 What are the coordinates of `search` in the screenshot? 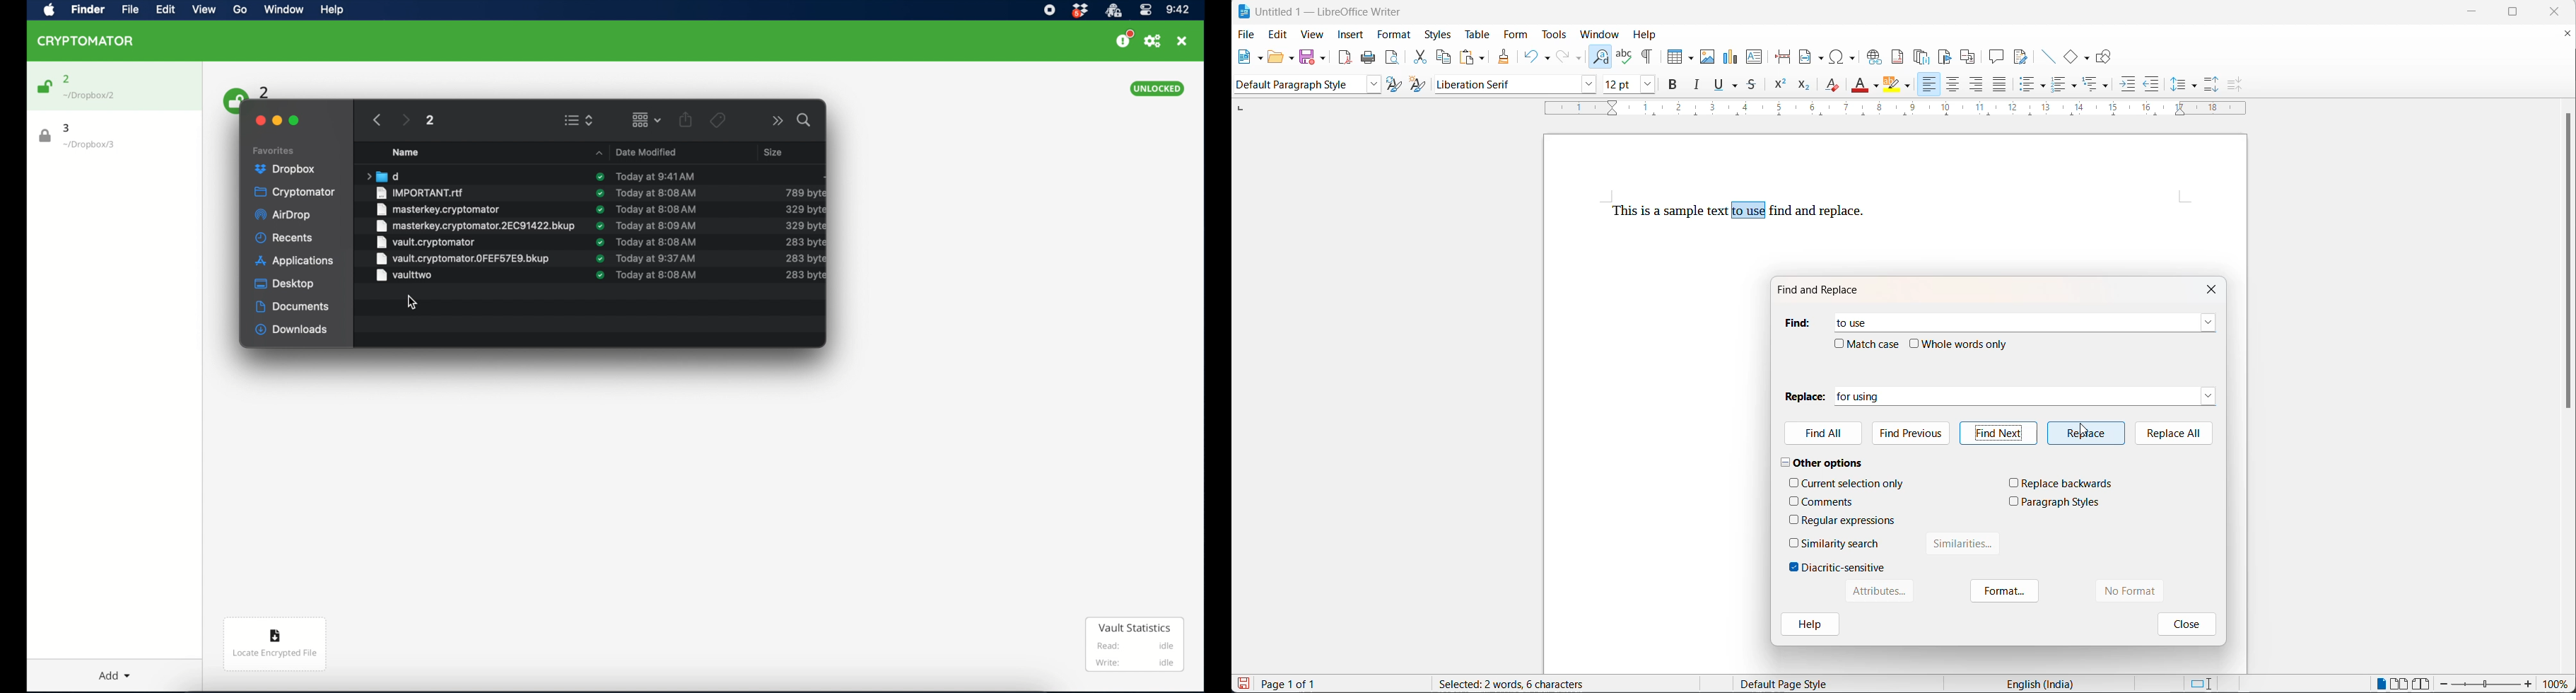 It's located at (805, 120).